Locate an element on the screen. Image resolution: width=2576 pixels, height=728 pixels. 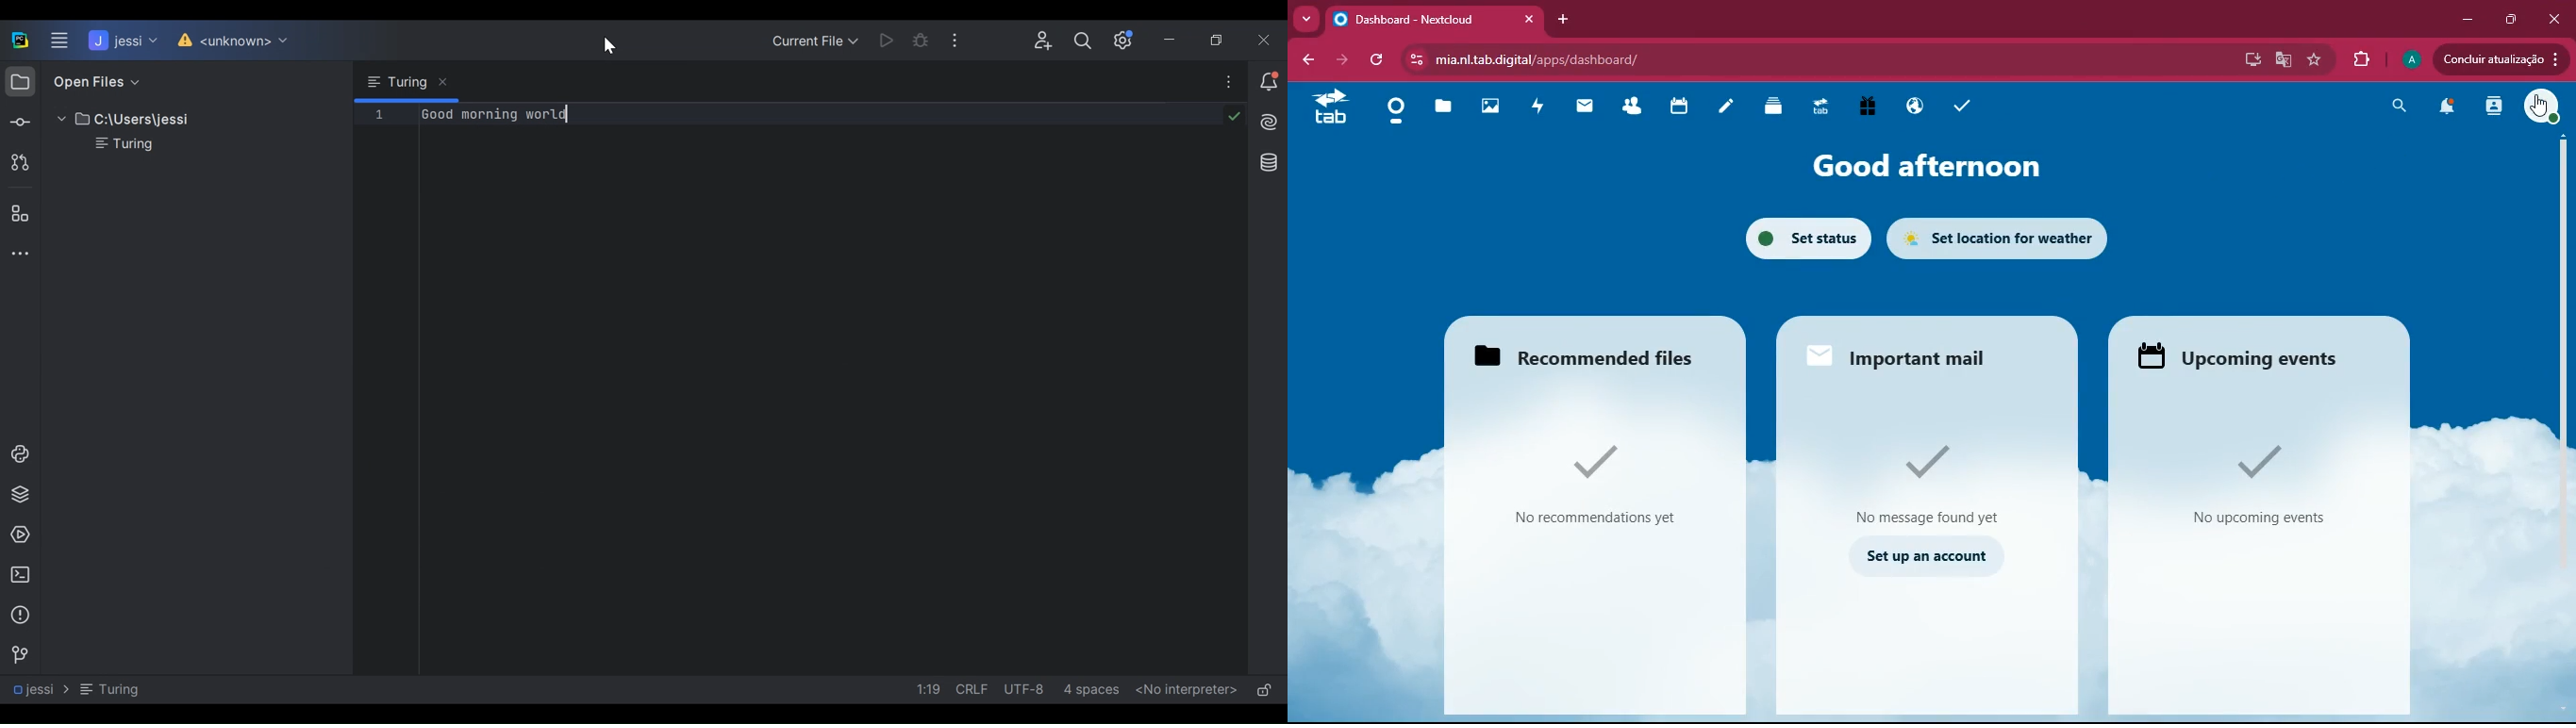
calendar is located at coordinates (1681, 109).